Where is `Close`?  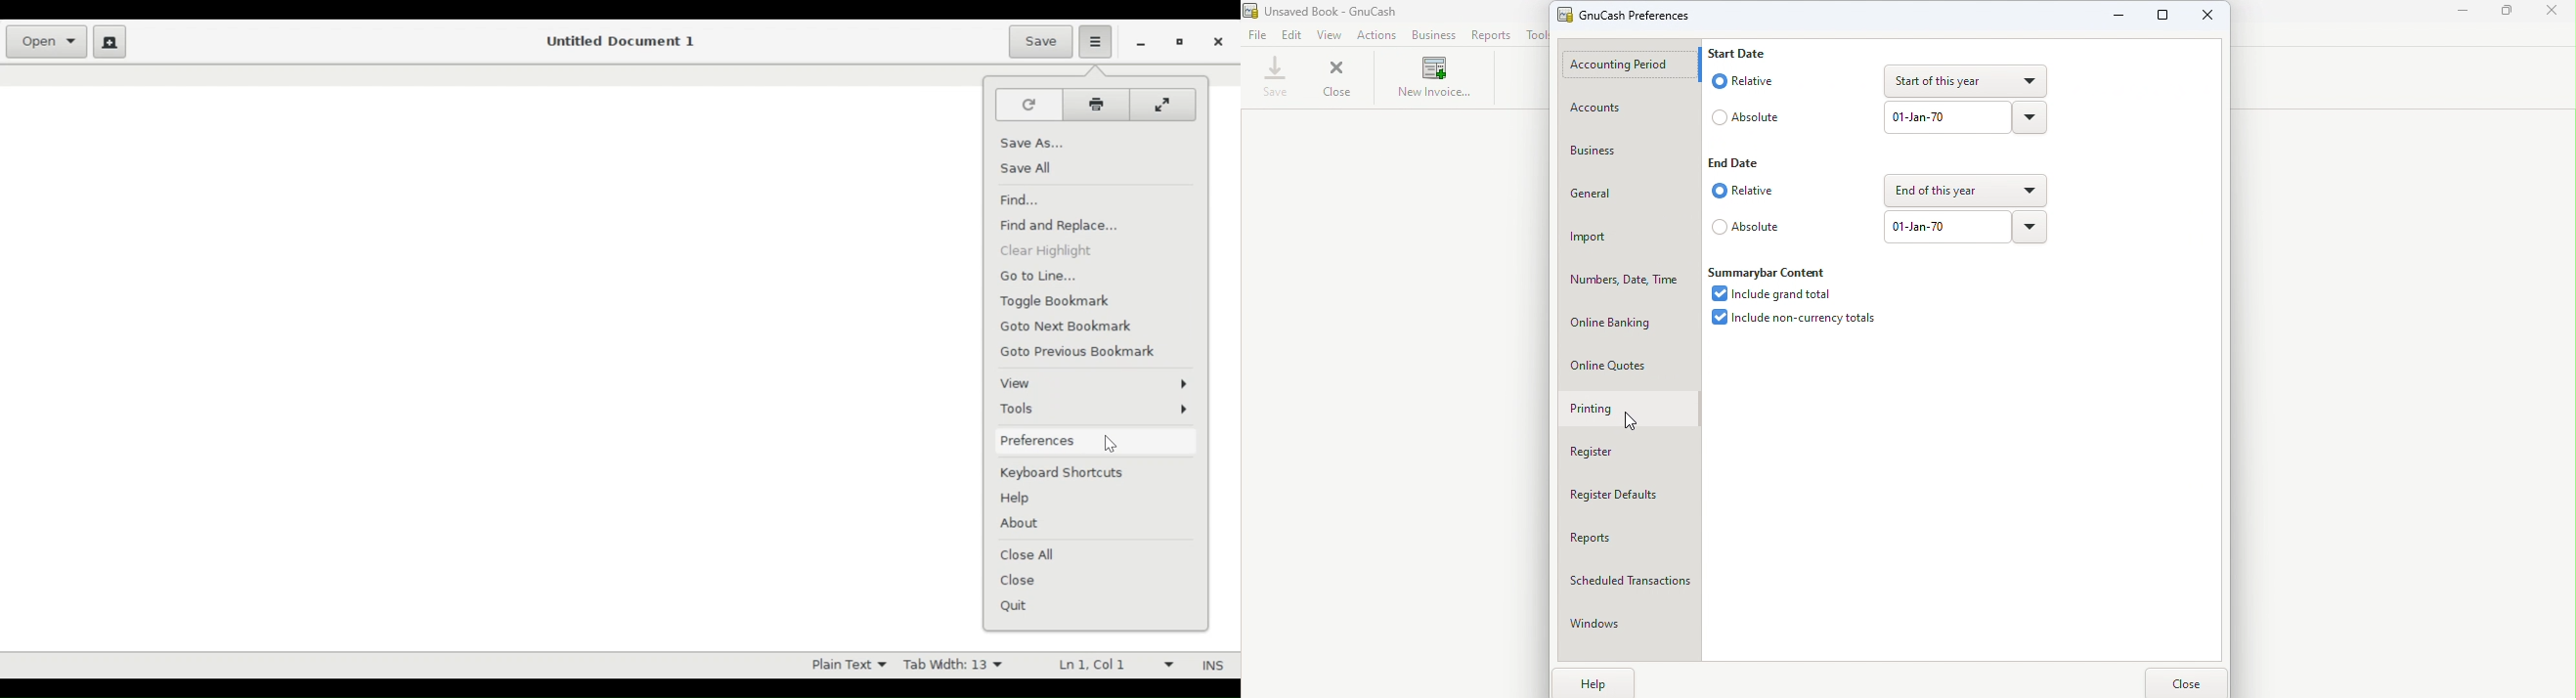 Close is located at coordinates (2210, 16).